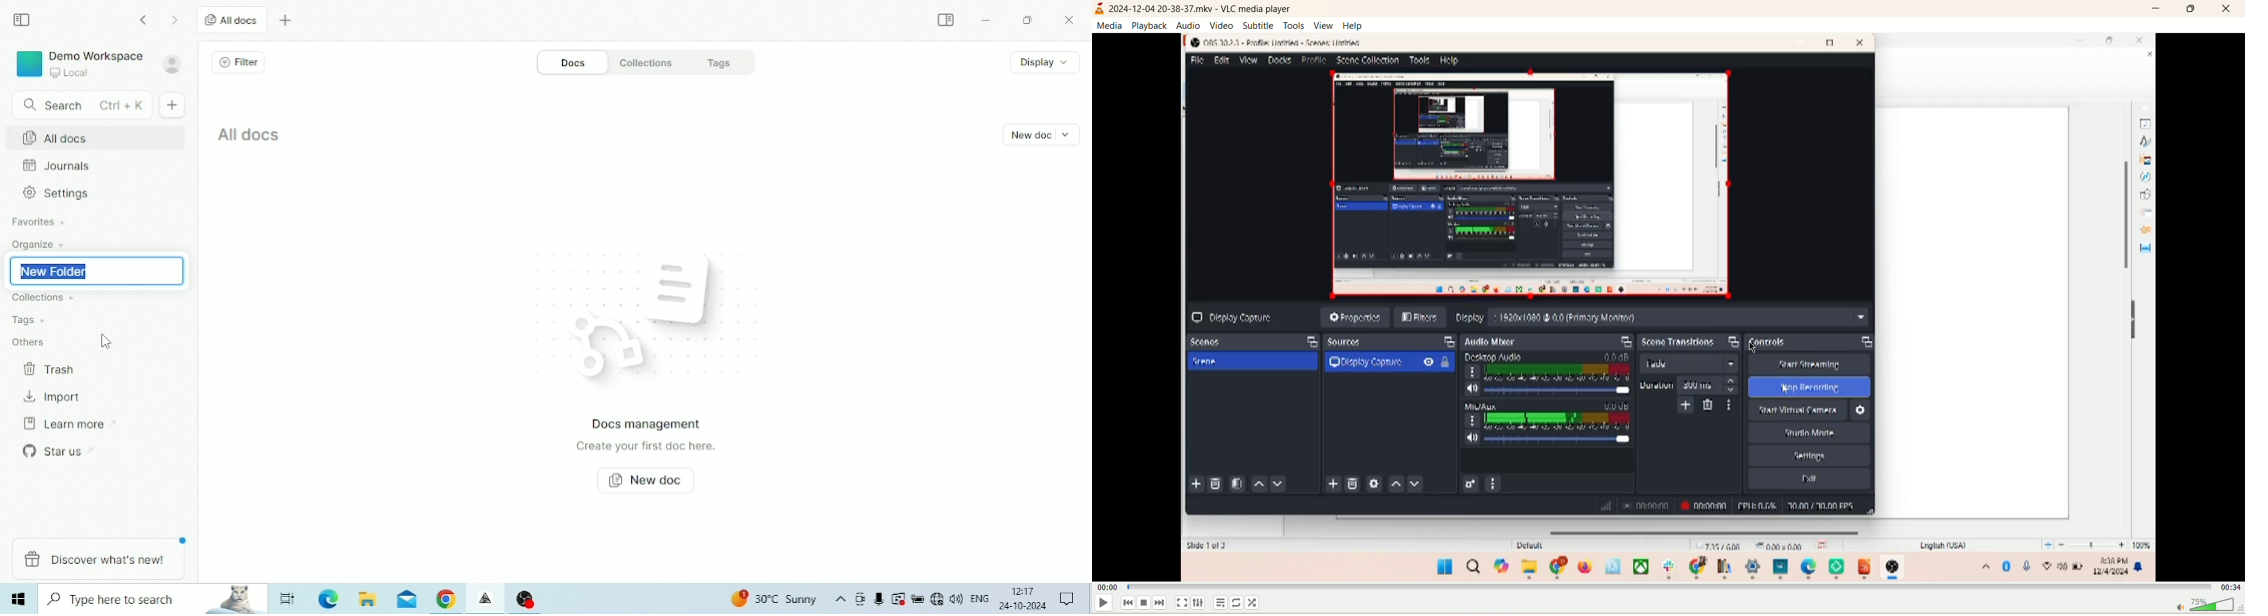 This screenshot has width=2268, height=616. What do you see at coordinates (1107, 590) in the screenshot?
I see `played time` at bounding box center [1107, 590].